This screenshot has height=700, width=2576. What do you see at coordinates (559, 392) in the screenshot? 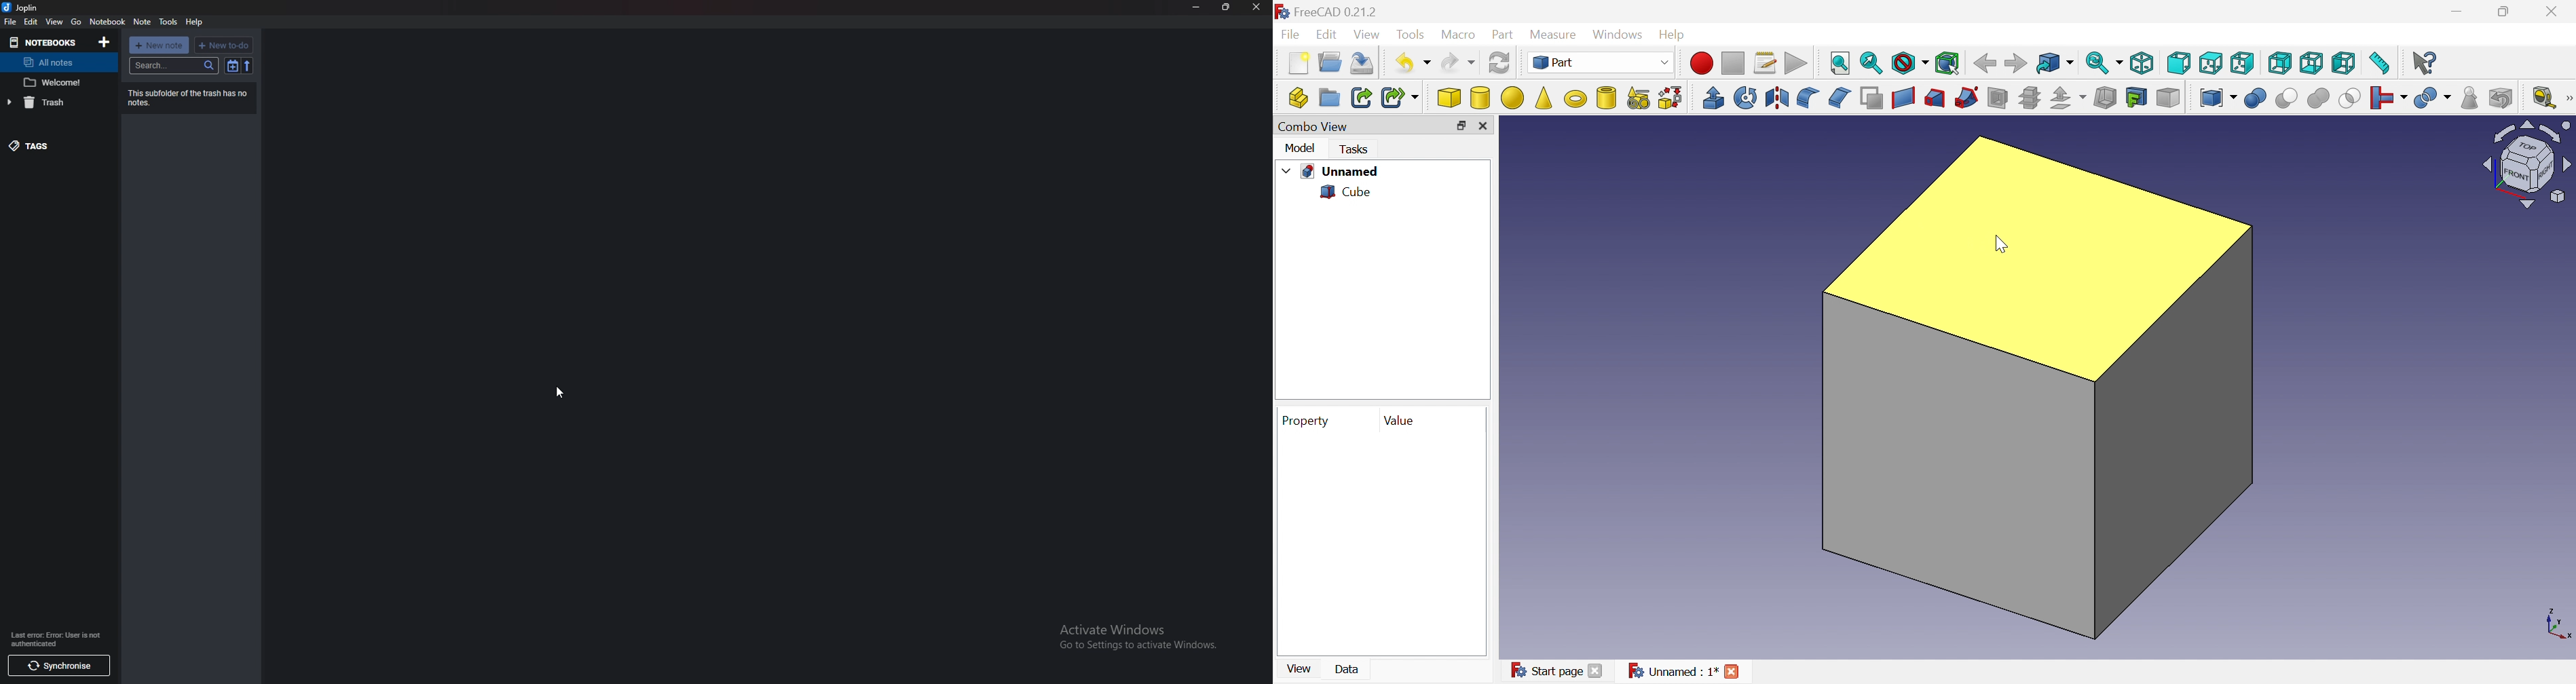
I see `pointer` at bounding box center [559, 392].